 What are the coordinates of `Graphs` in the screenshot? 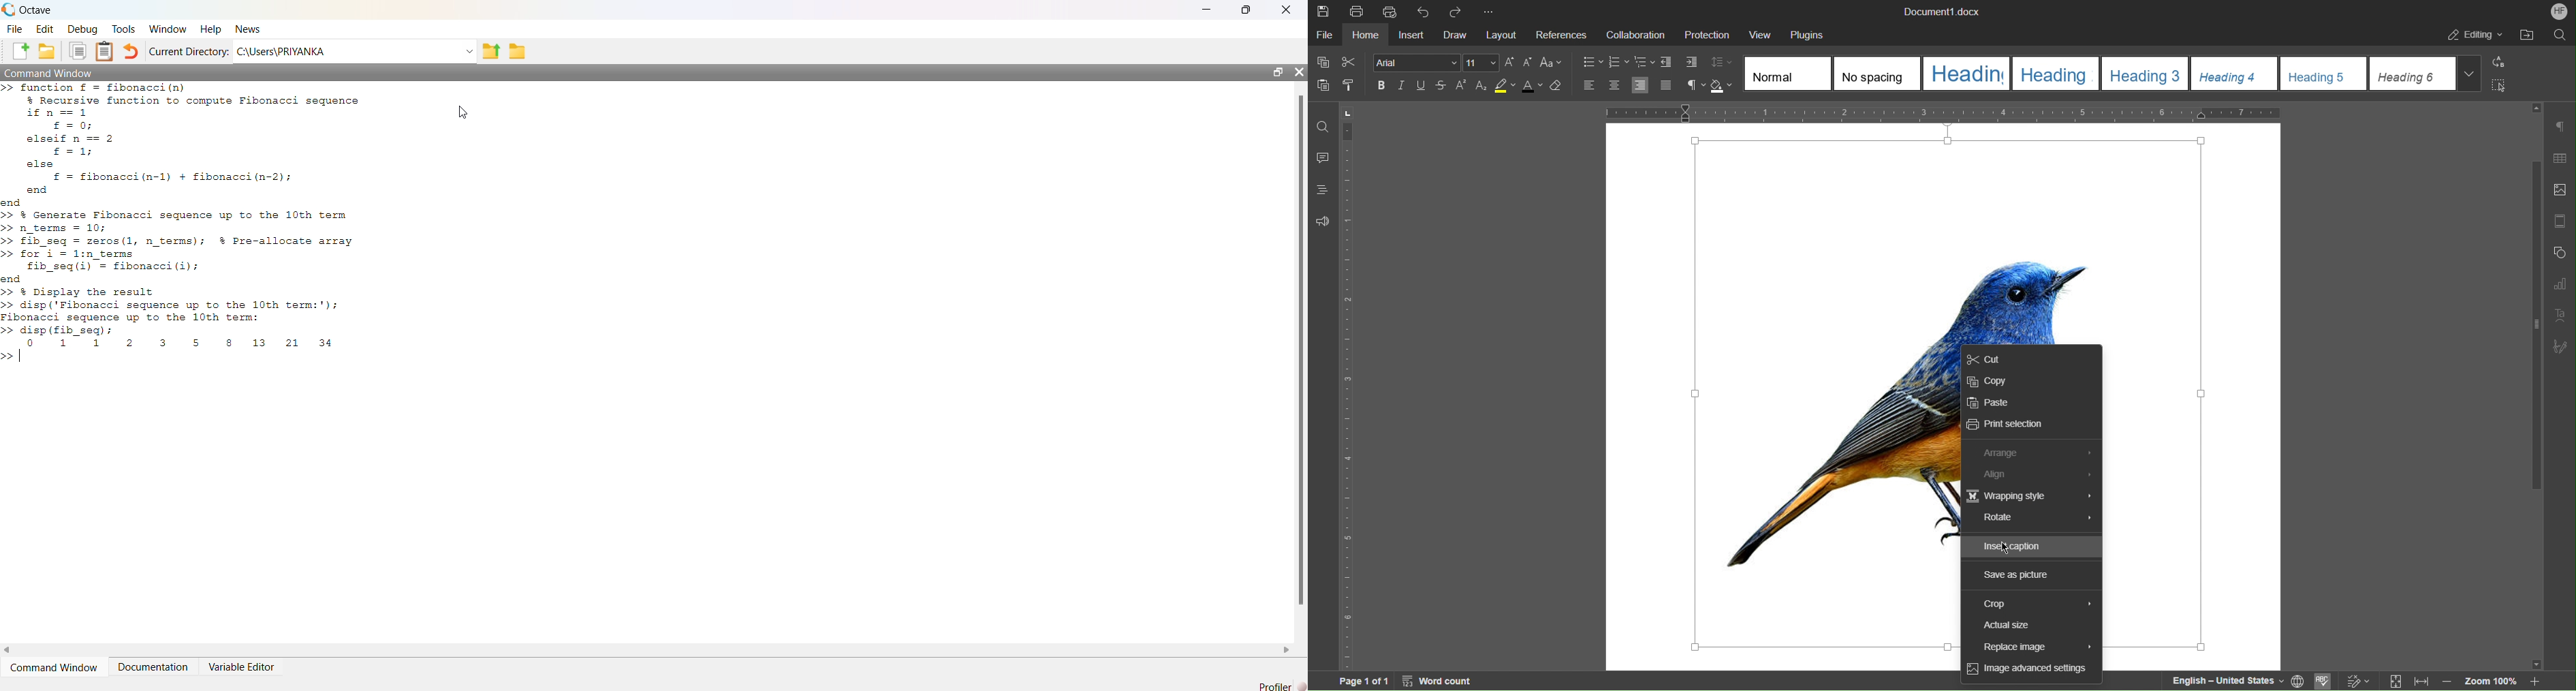 It's located at (2559, 285).